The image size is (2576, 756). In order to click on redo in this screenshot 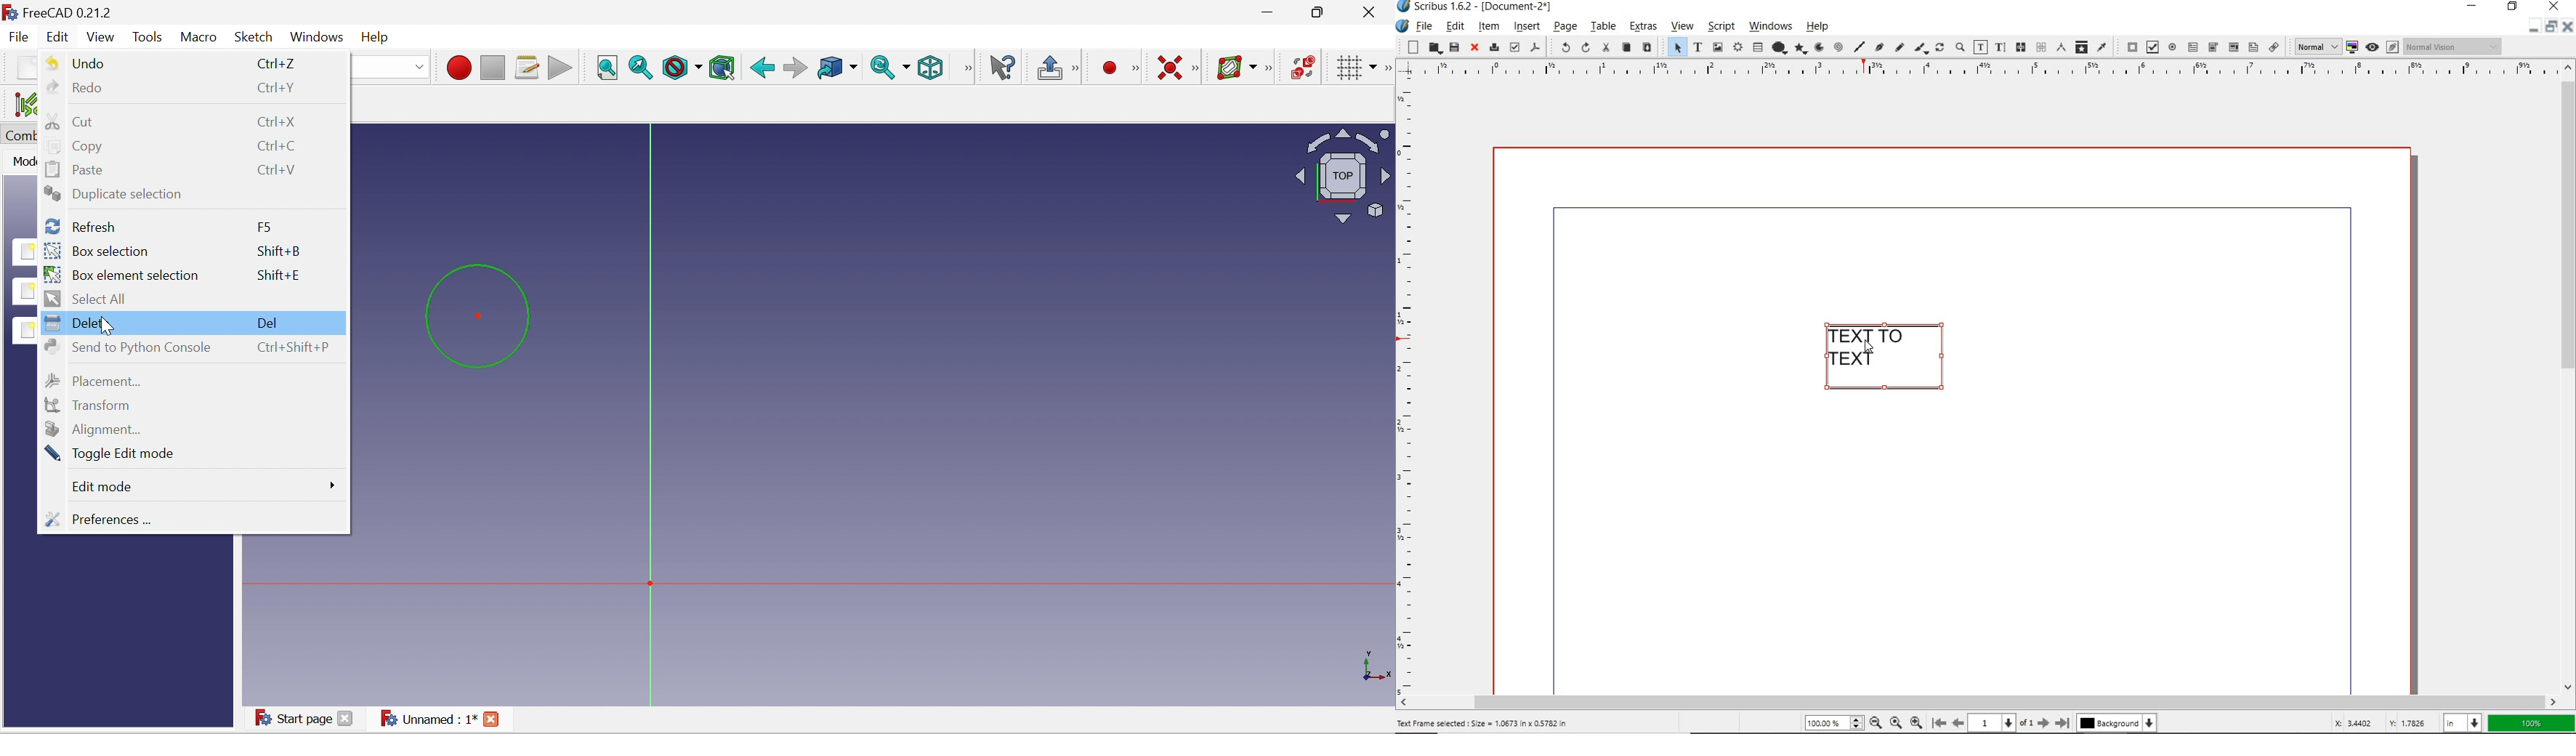, I will do `click(1584, 49)`.